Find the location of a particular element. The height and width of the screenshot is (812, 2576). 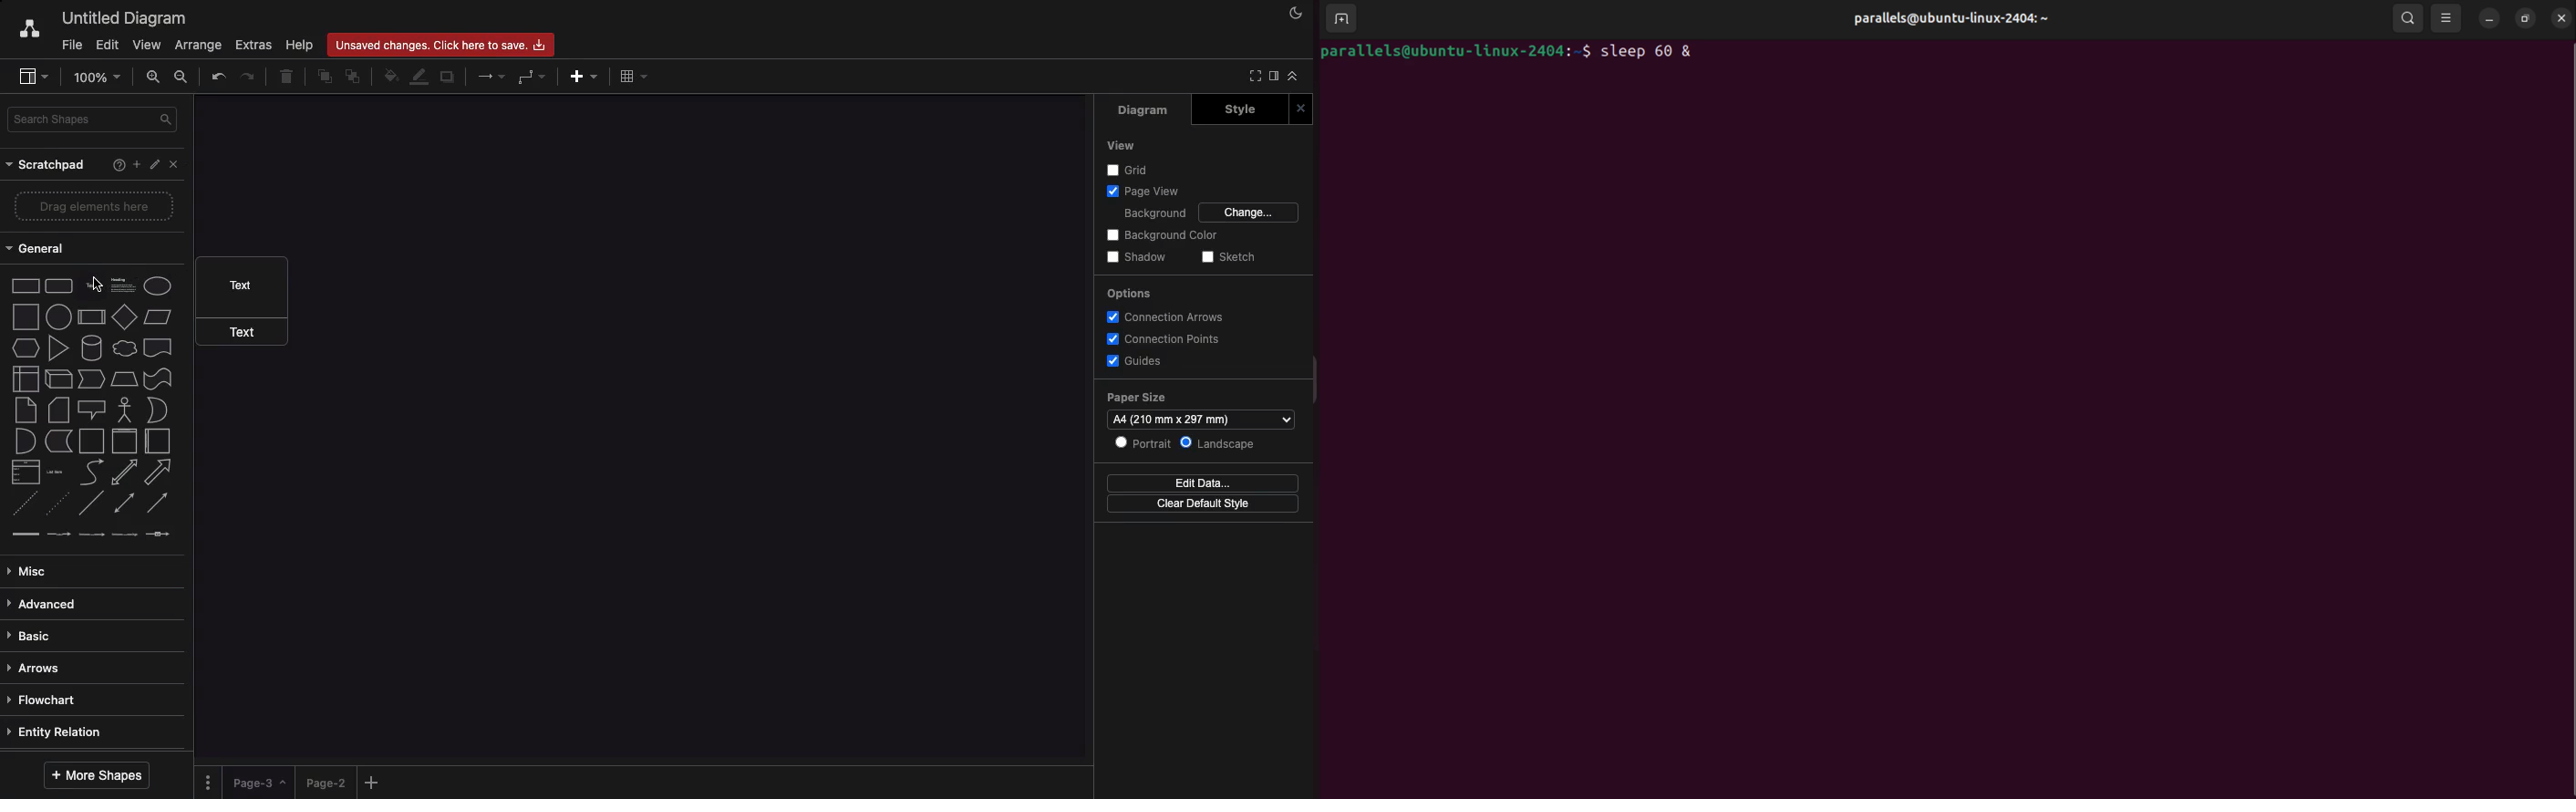

parallels@ubuntu-linux-2404: ~ is located at coordinates (1947, 19).